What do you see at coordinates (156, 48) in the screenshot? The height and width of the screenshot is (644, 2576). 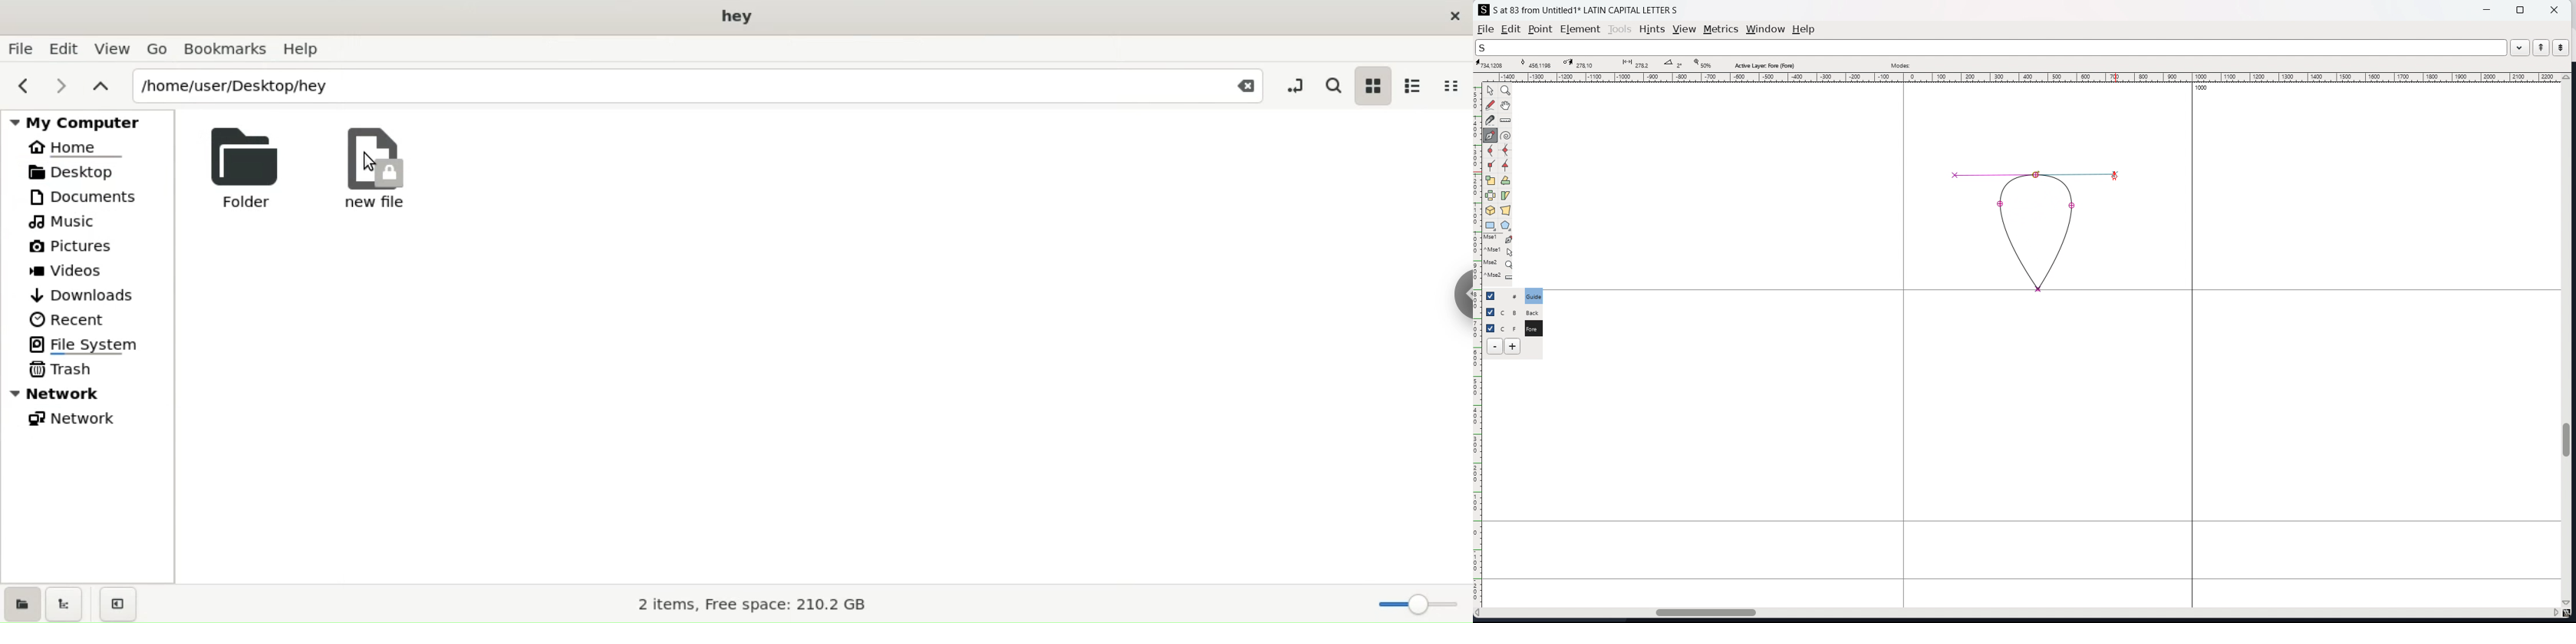 I see `Go` at bounding box center [156, 48].